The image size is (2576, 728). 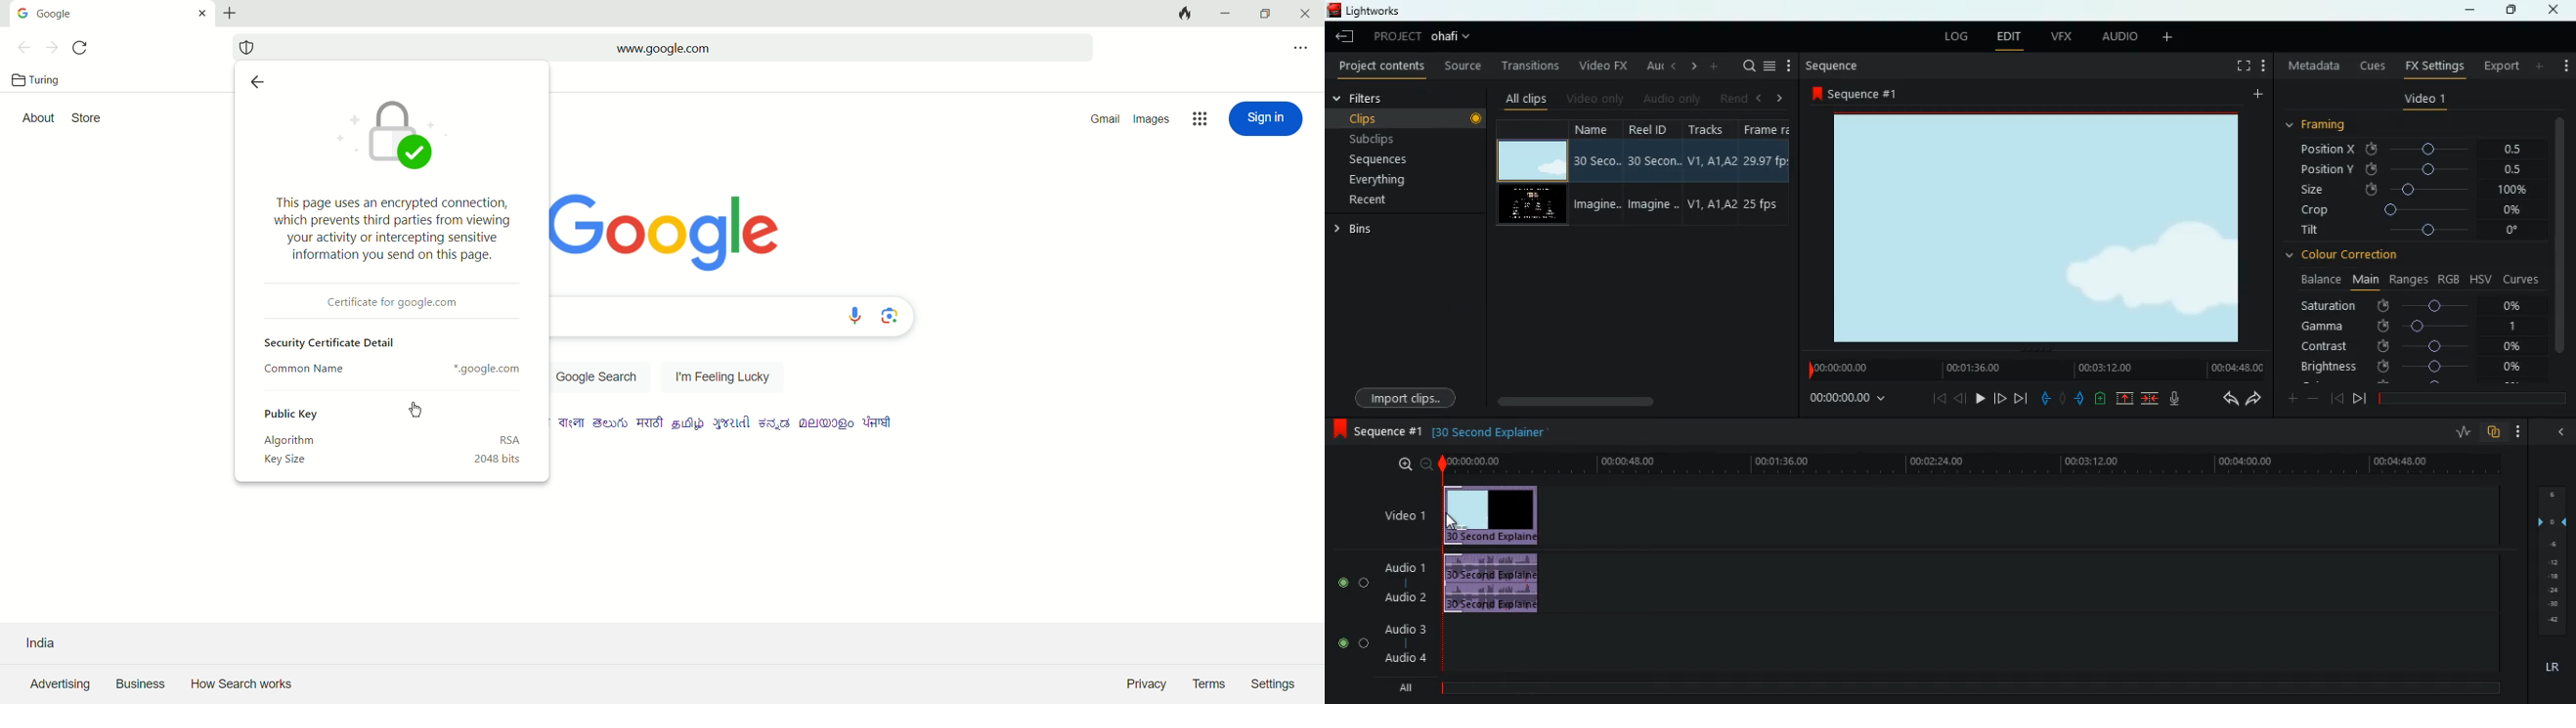 I want to click on position x, so click(x=2412, y=148).